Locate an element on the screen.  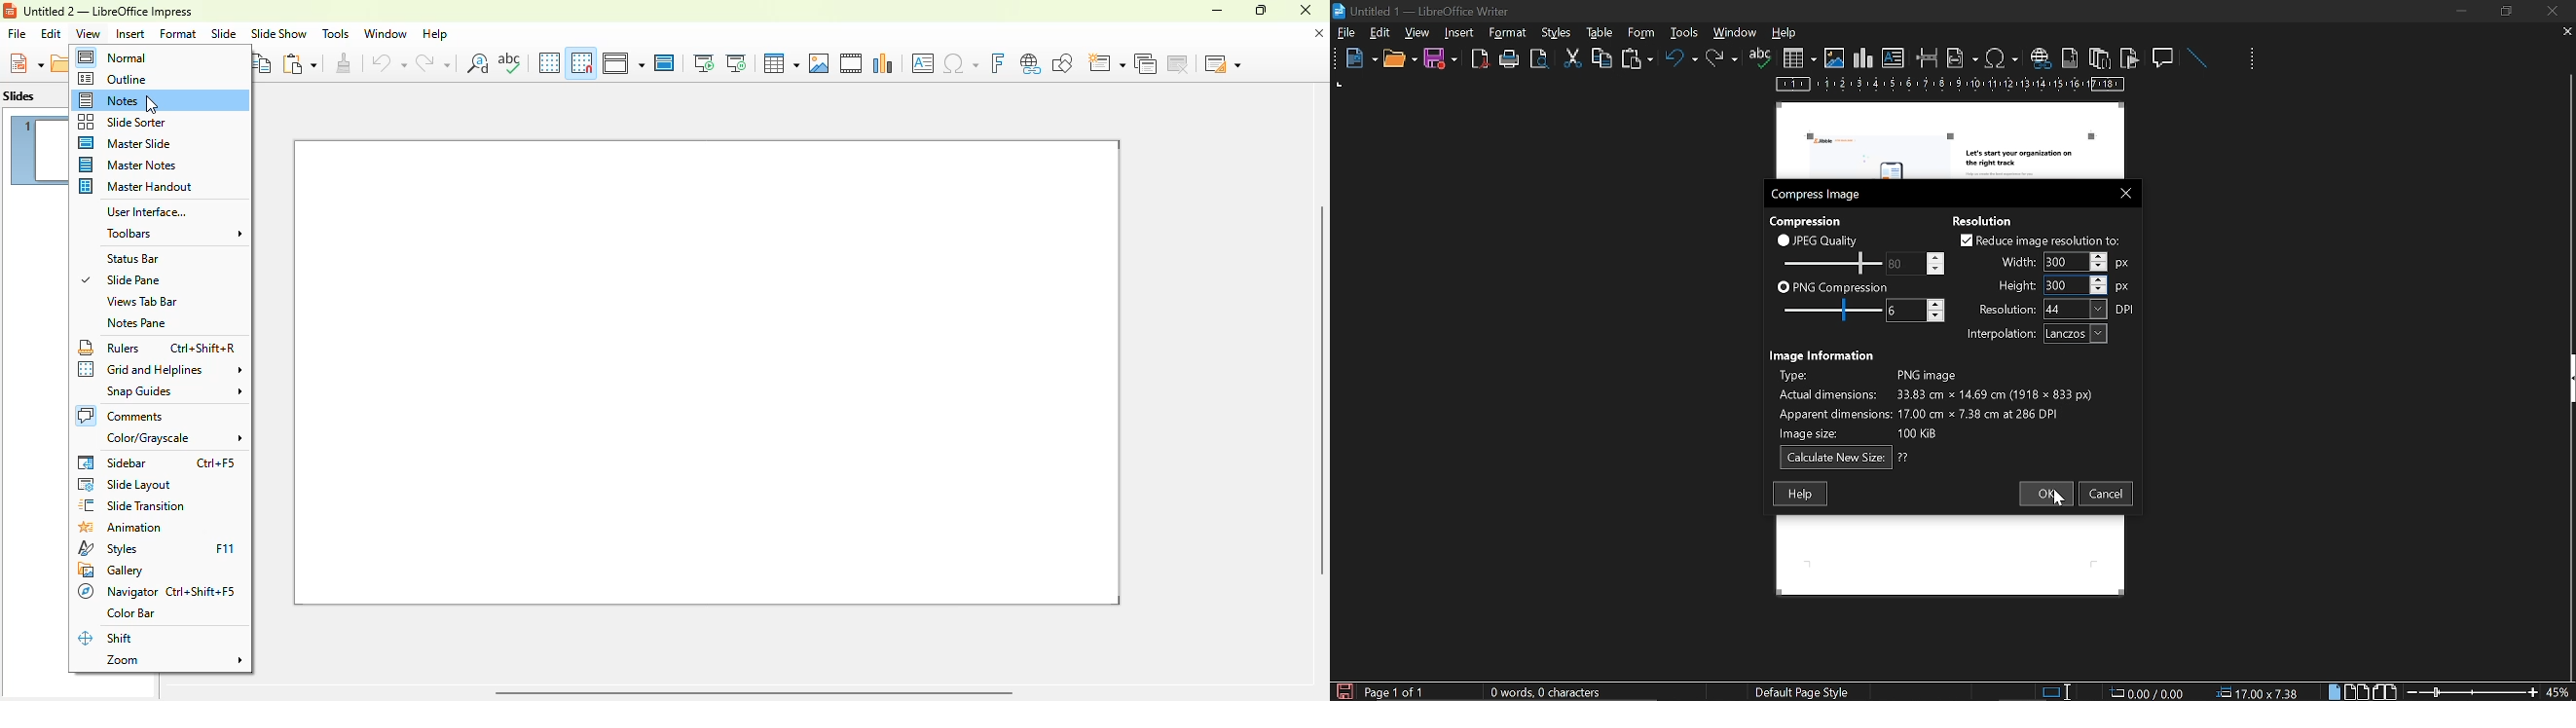
save is located at coordinates (1343, 690).